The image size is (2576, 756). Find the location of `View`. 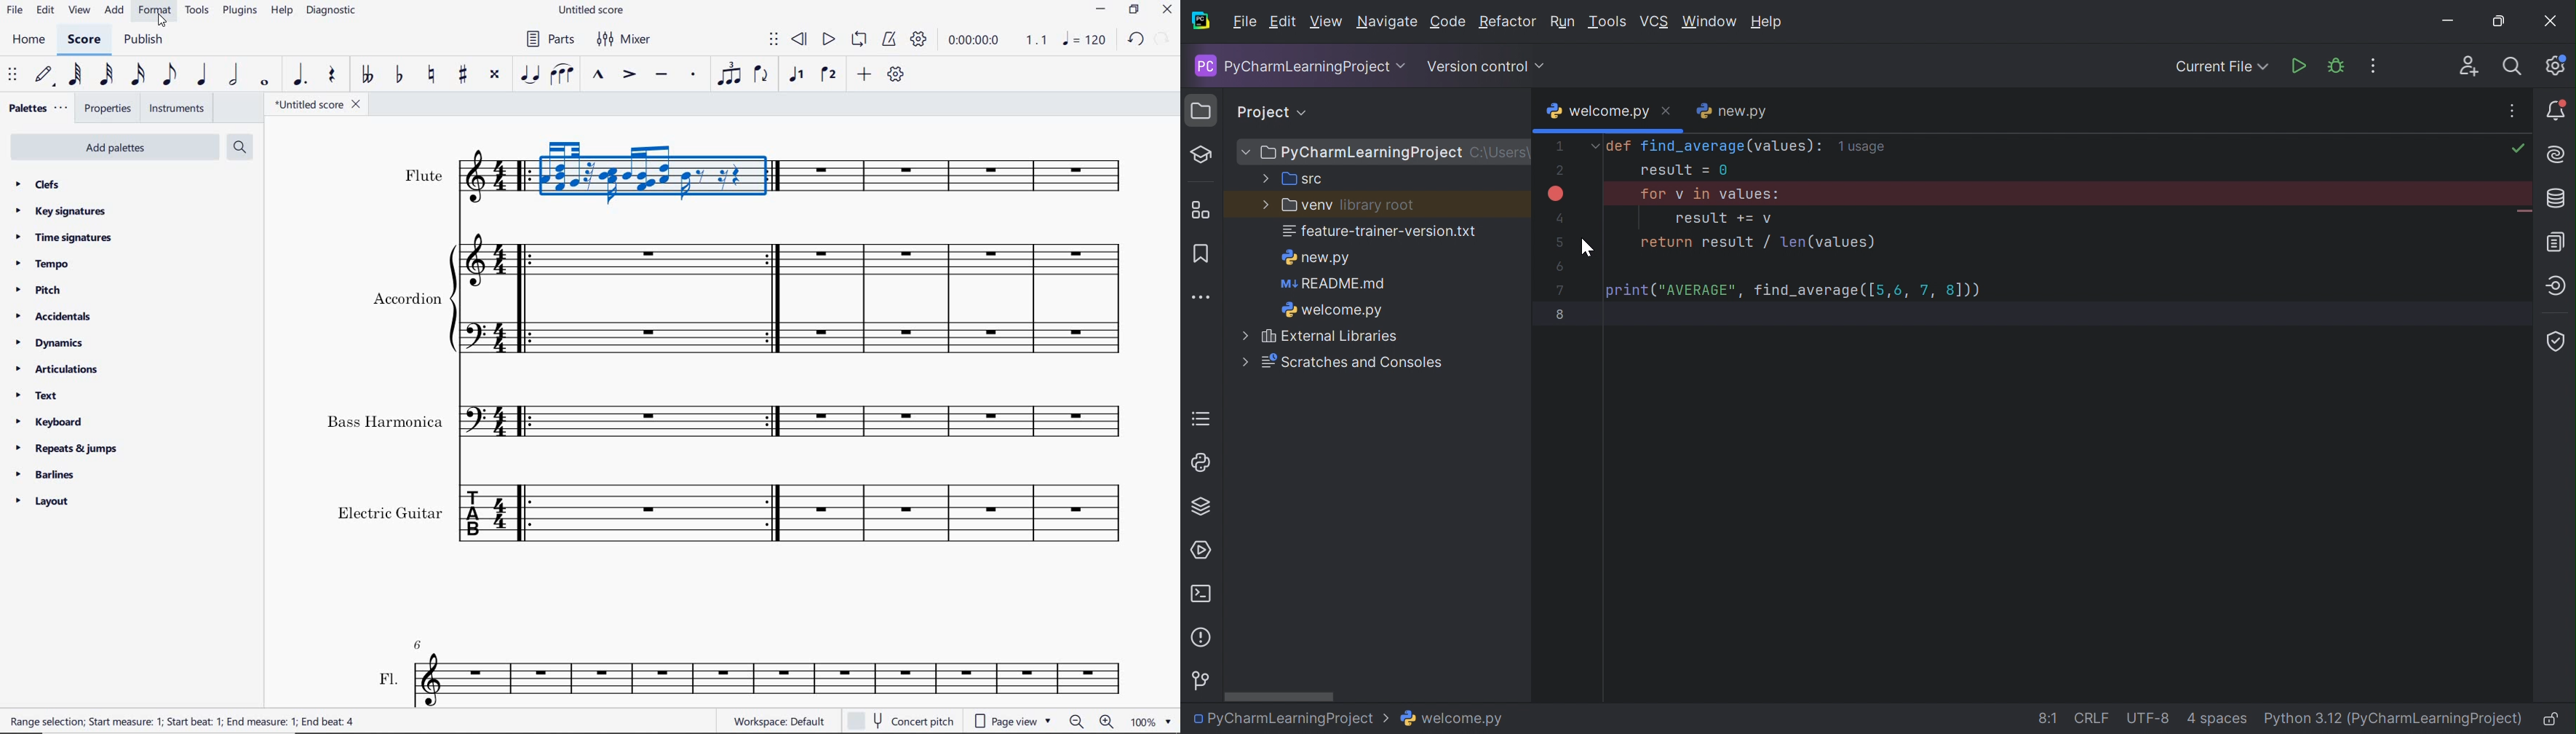

View is located at coordinates (1324, 23).